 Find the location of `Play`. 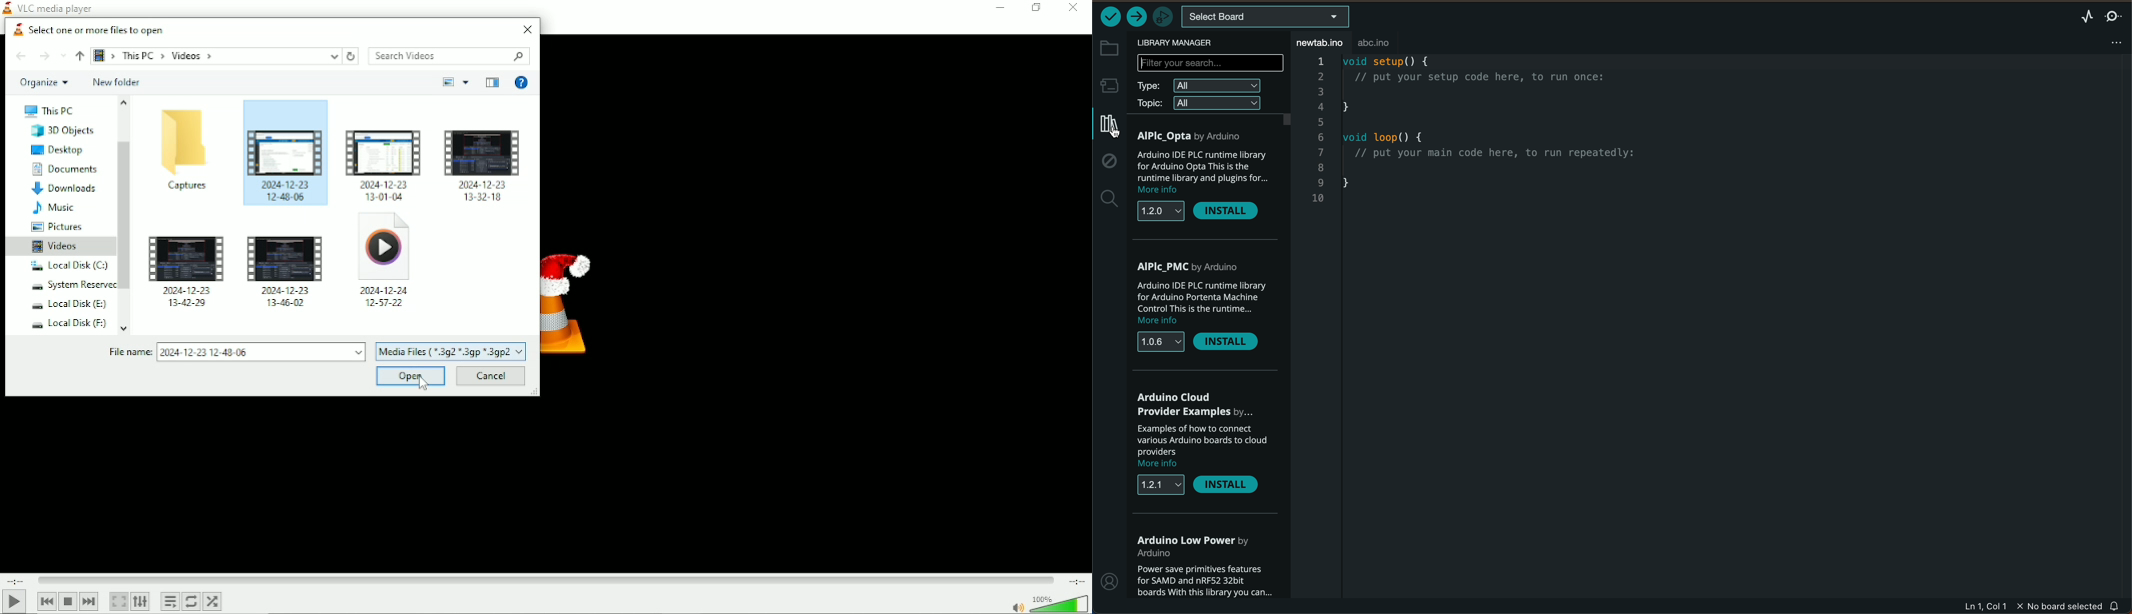

Play is located at coordinates (15, 602).